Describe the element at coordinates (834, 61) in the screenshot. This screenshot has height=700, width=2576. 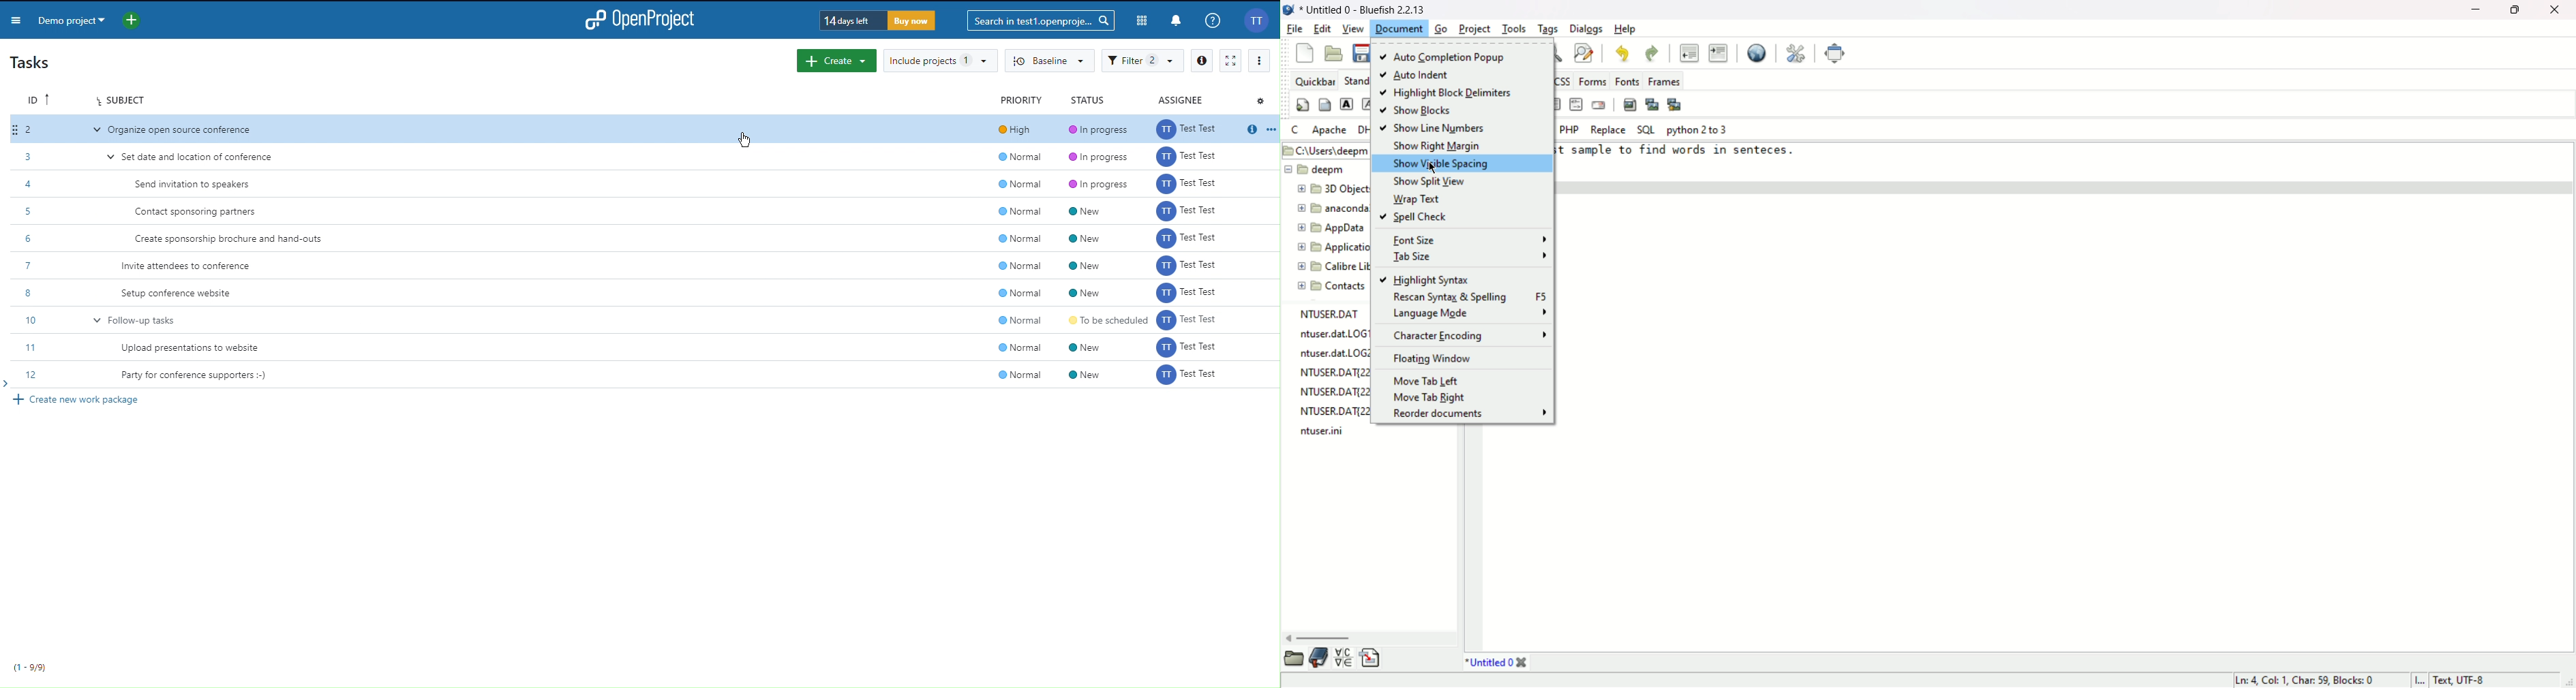
I see `Create` at that location.